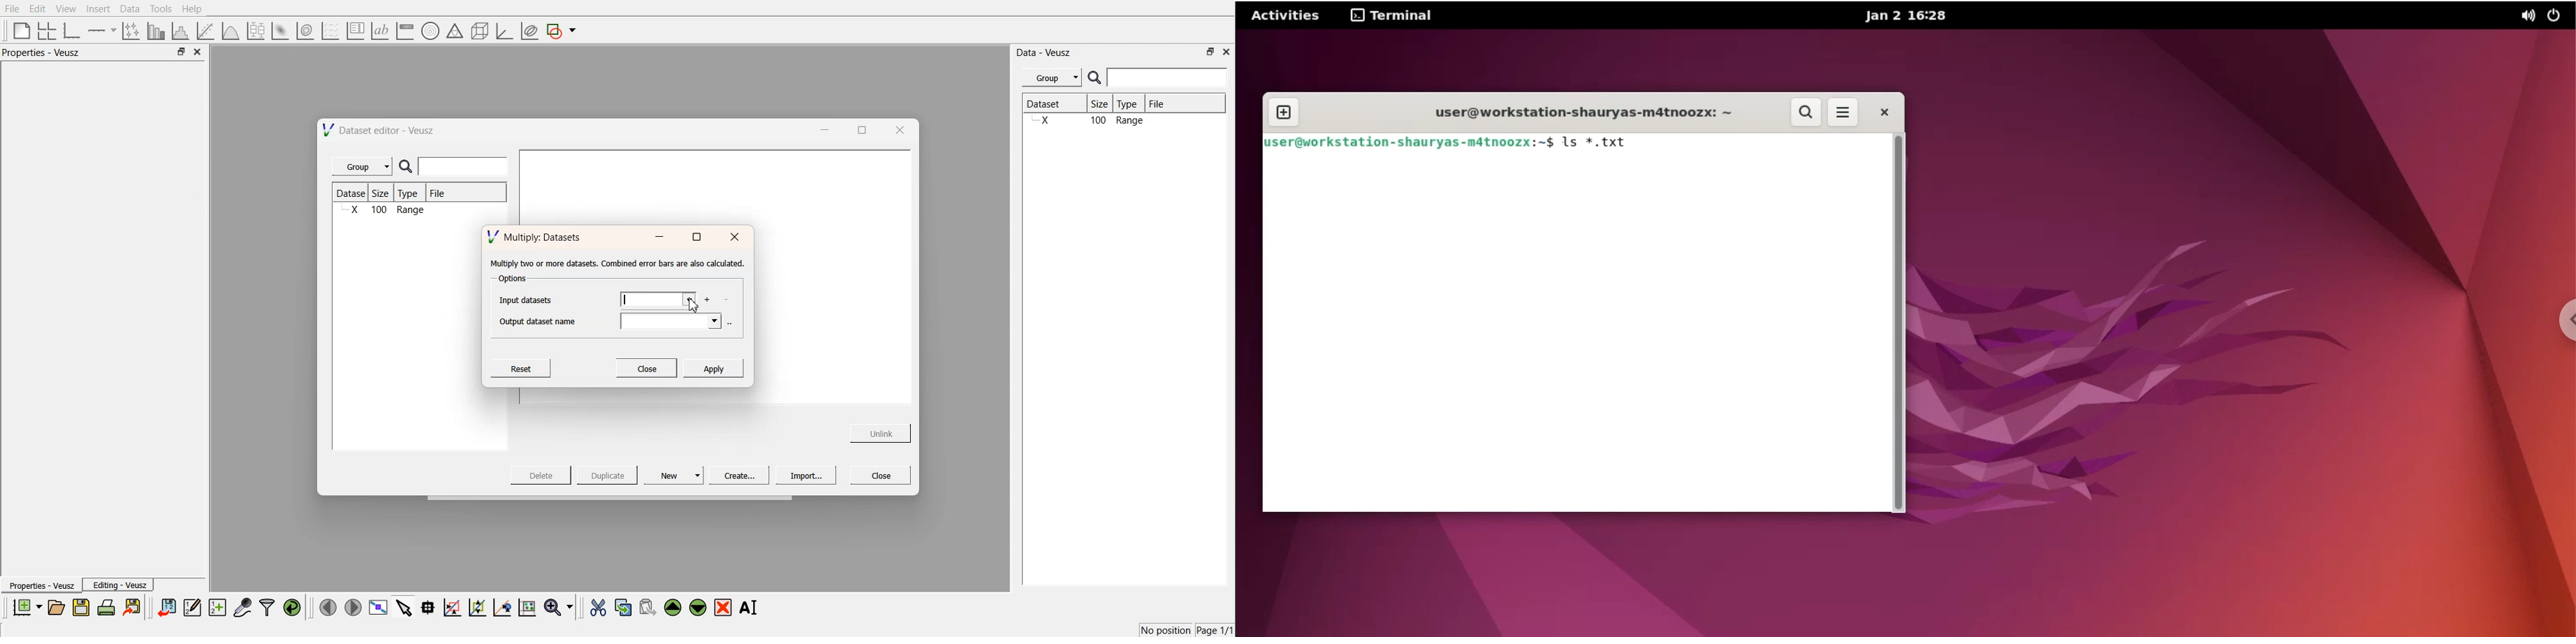  I want to click on Data, so click(129, 9).